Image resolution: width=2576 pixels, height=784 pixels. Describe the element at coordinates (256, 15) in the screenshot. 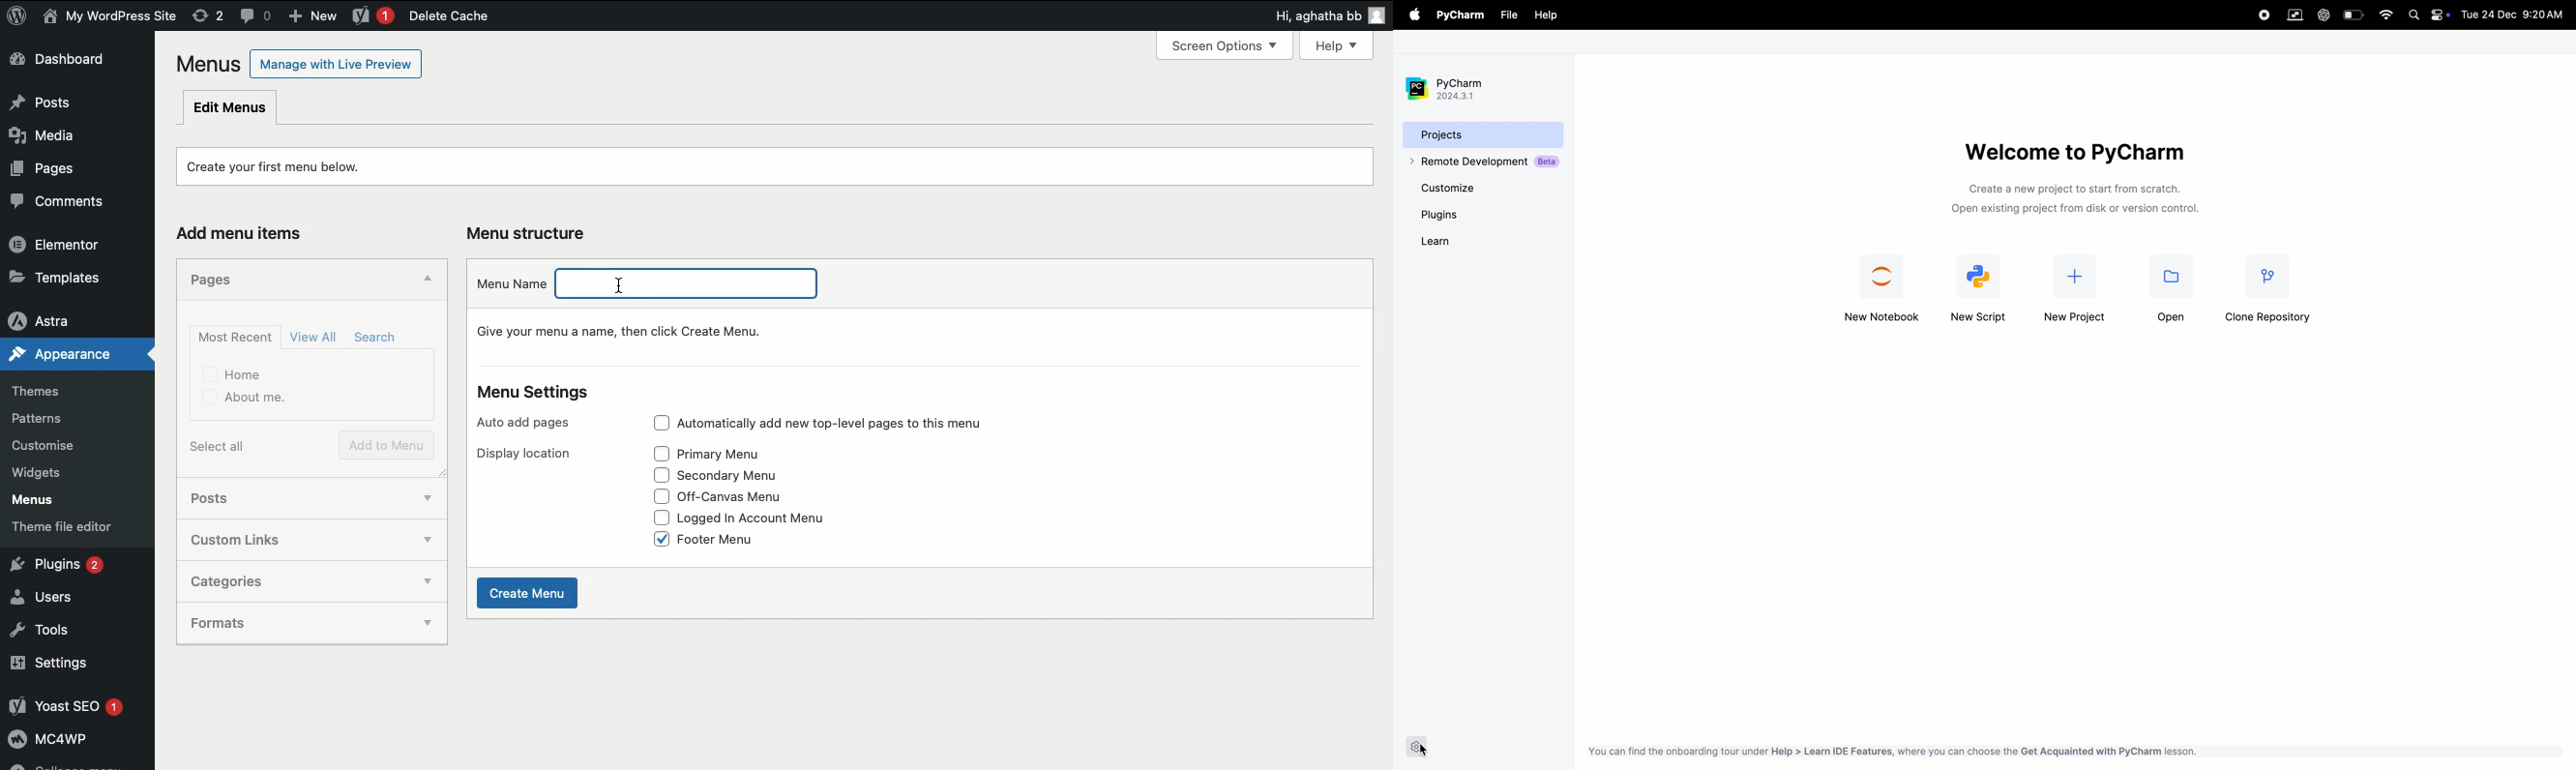

I see `Comment` at that location.